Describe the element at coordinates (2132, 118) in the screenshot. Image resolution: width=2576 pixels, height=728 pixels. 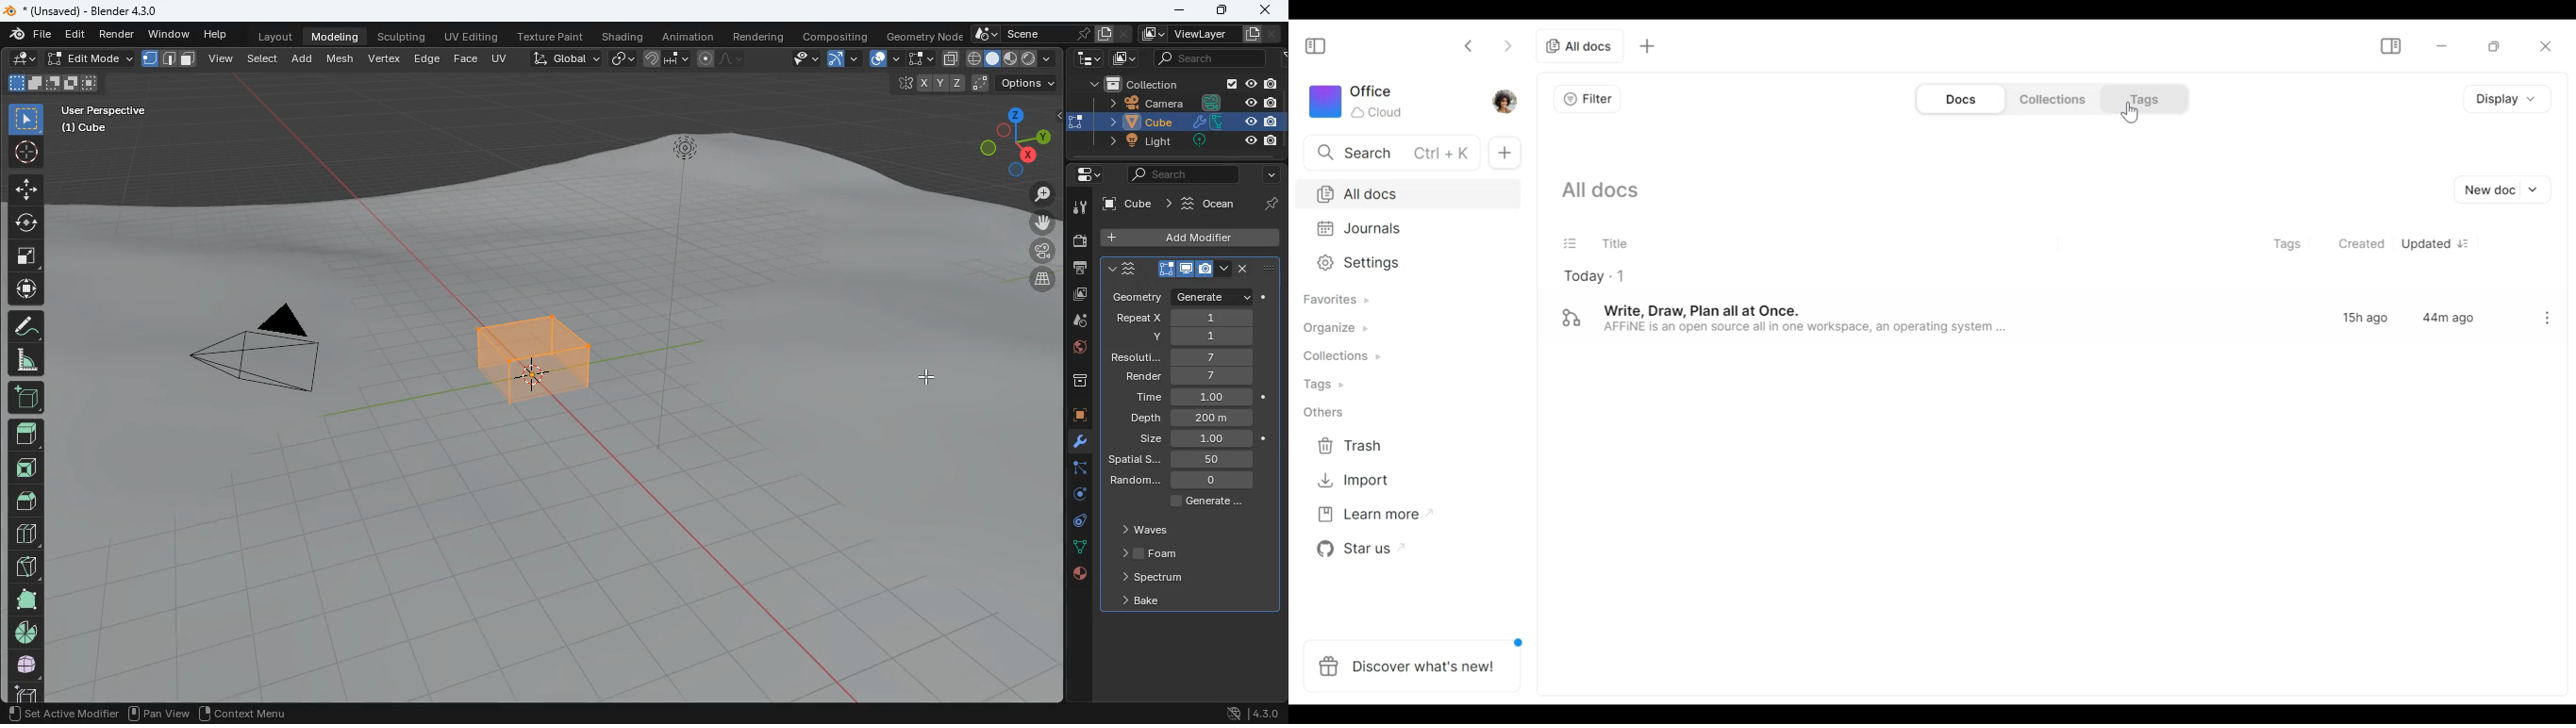
I see `Cursor` at that location.